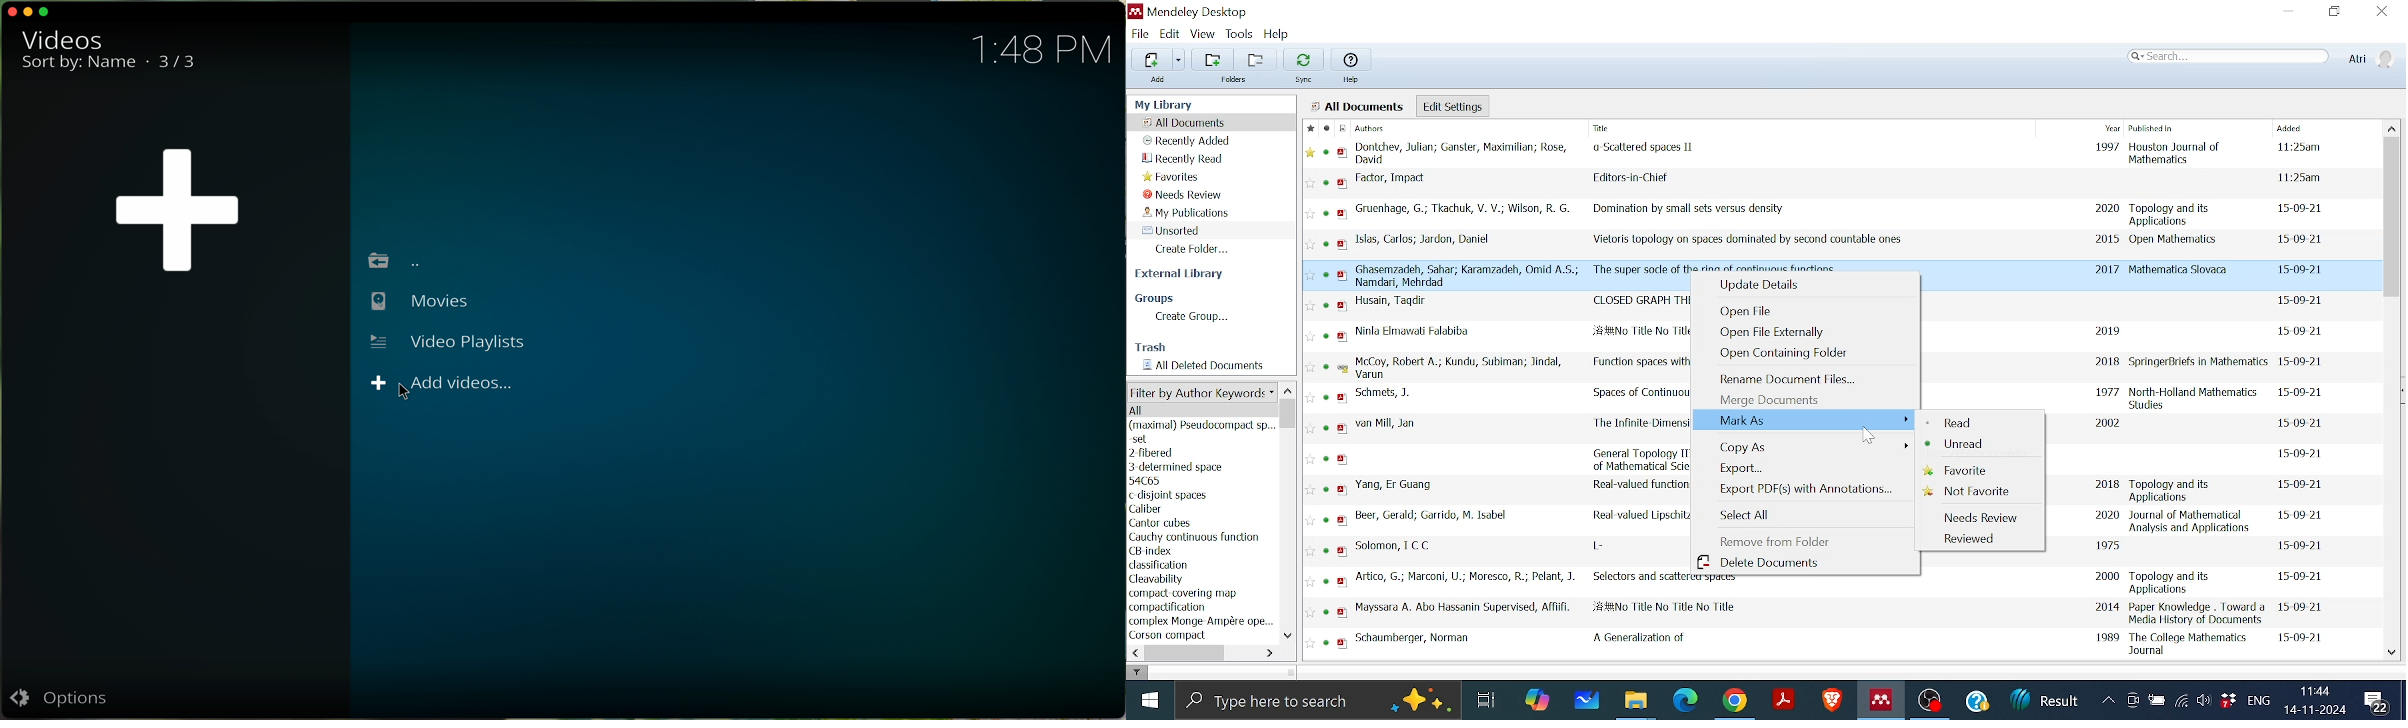 The height and width of the screenshot is (728, 2408). Describe the element at coordinates (1048, 48) in the screenshot. I see `1:48 PM` at that location.